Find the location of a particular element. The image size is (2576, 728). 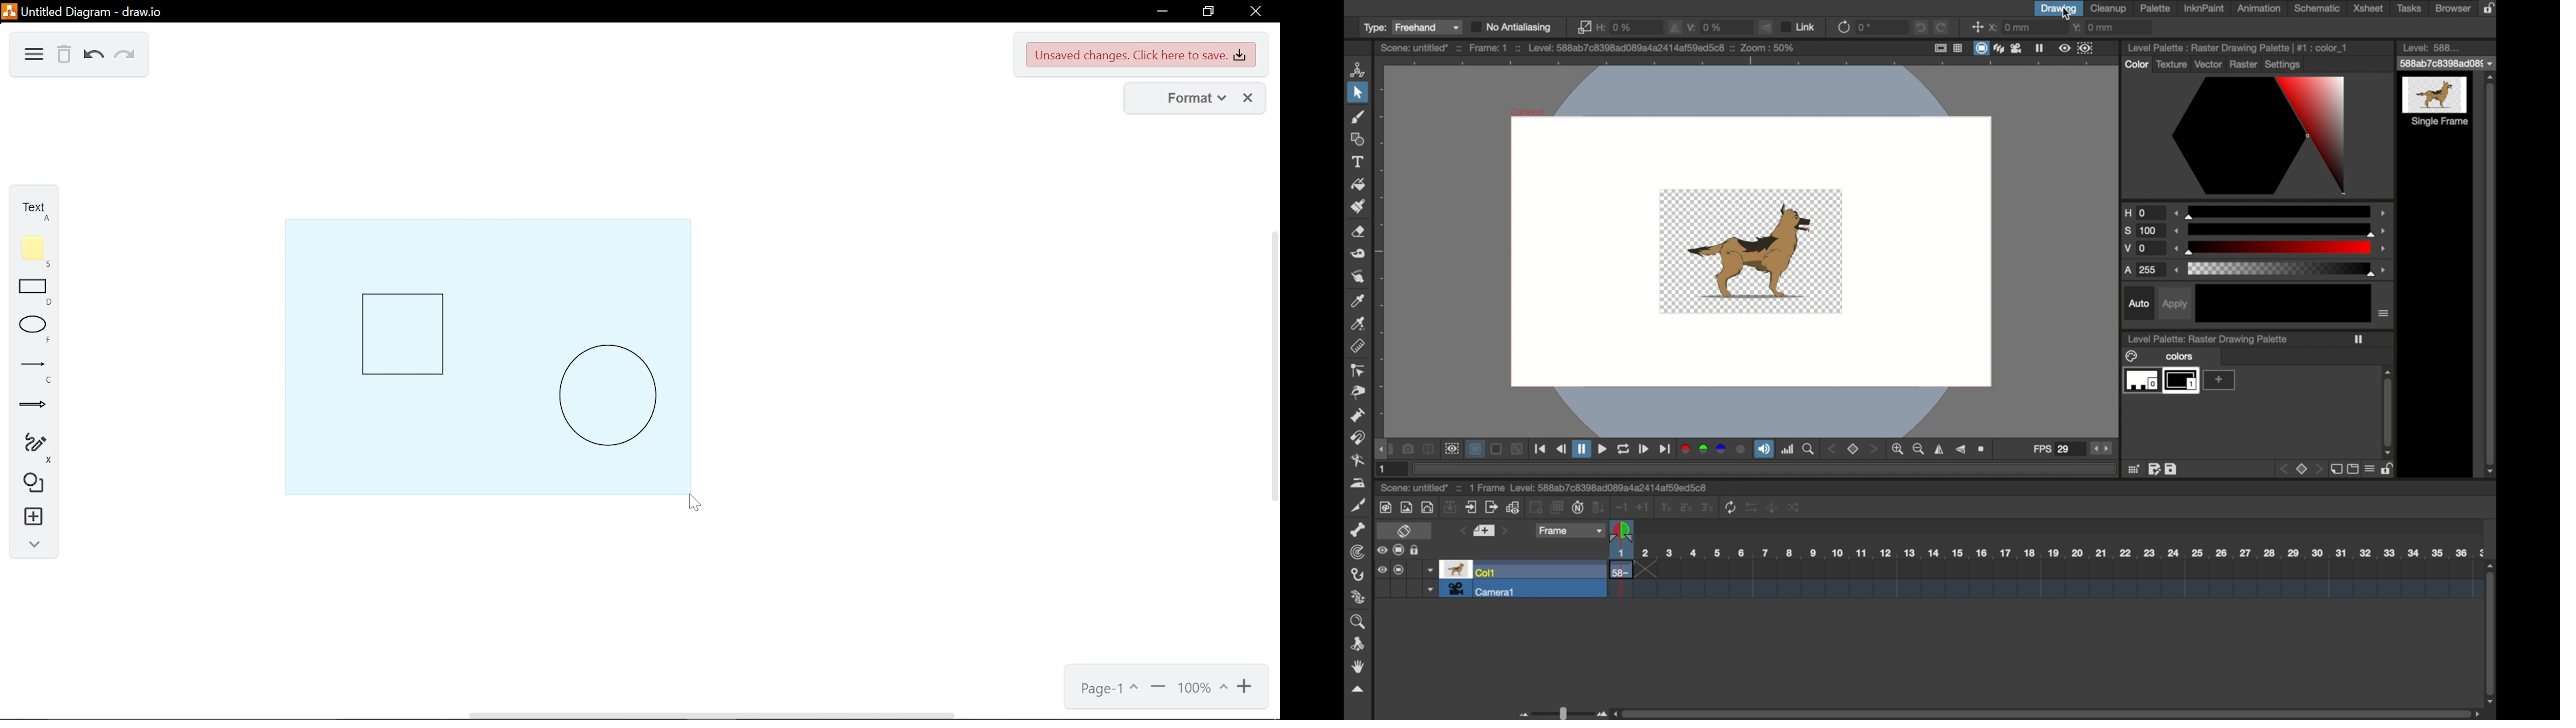

color is located at coordinates (2191, 356).